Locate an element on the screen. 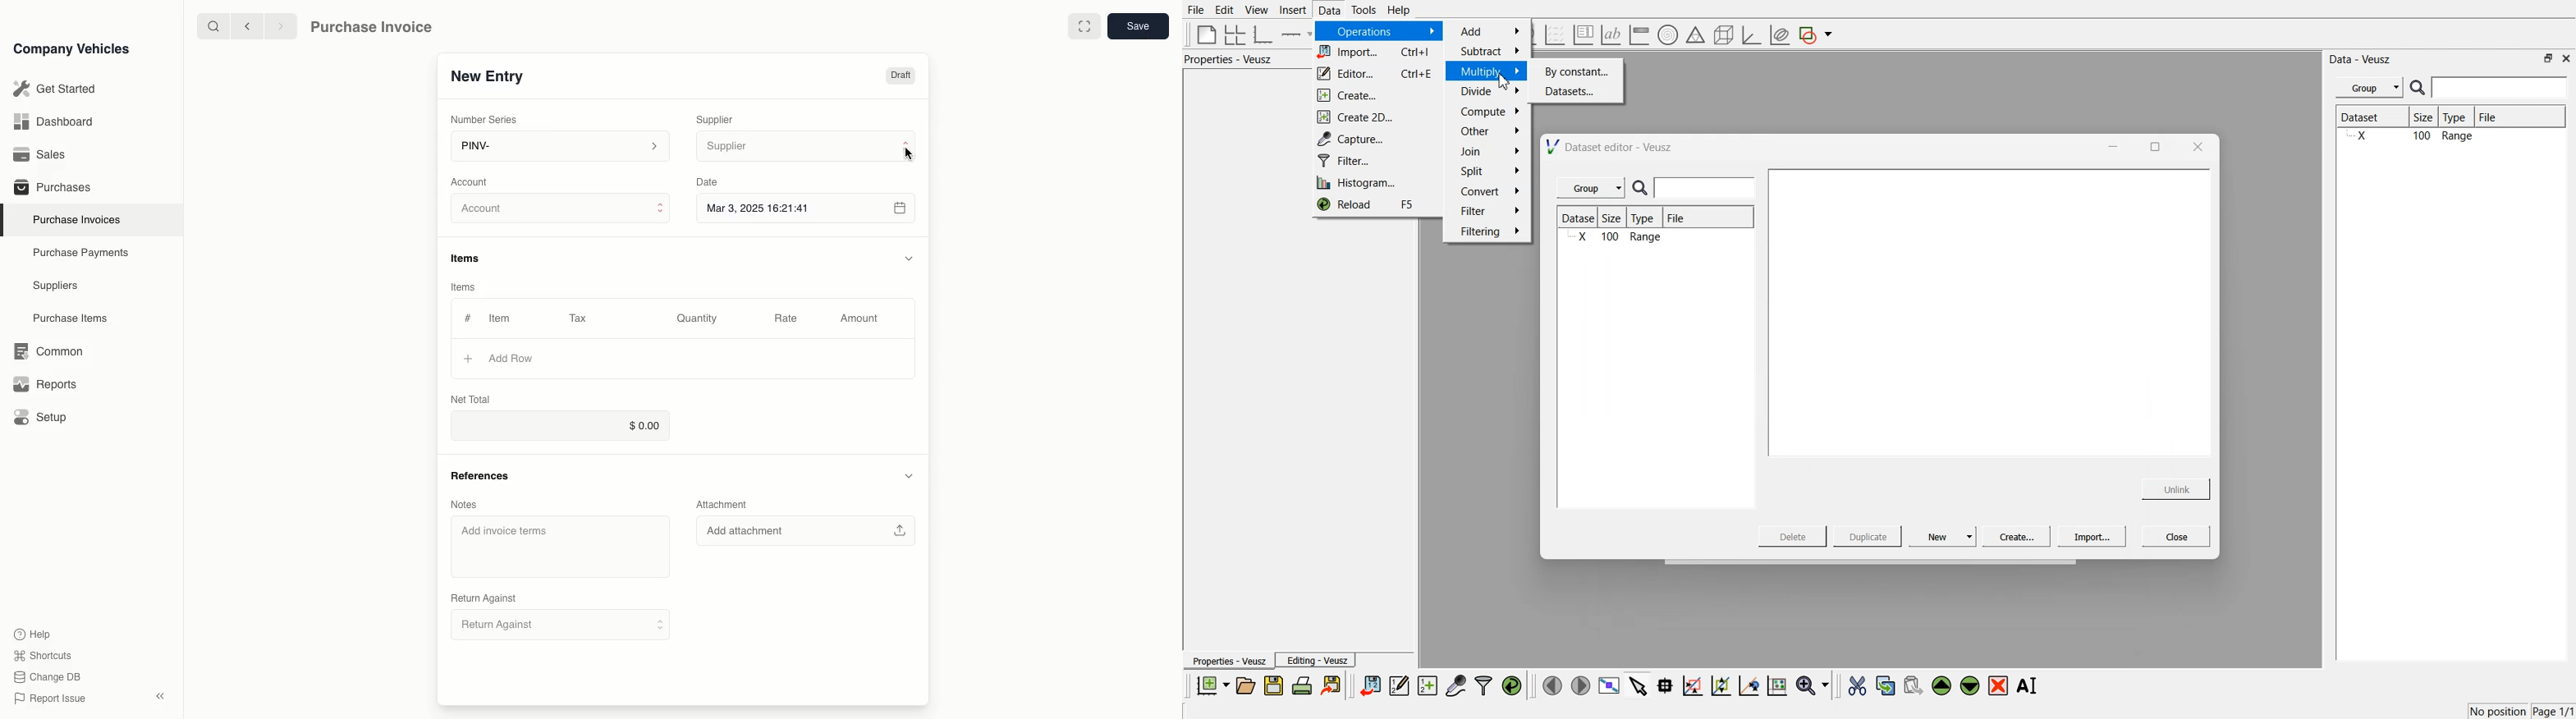 The width and height of the screenshot is (2576, 728). Tax is located at coordinates (585, 319).